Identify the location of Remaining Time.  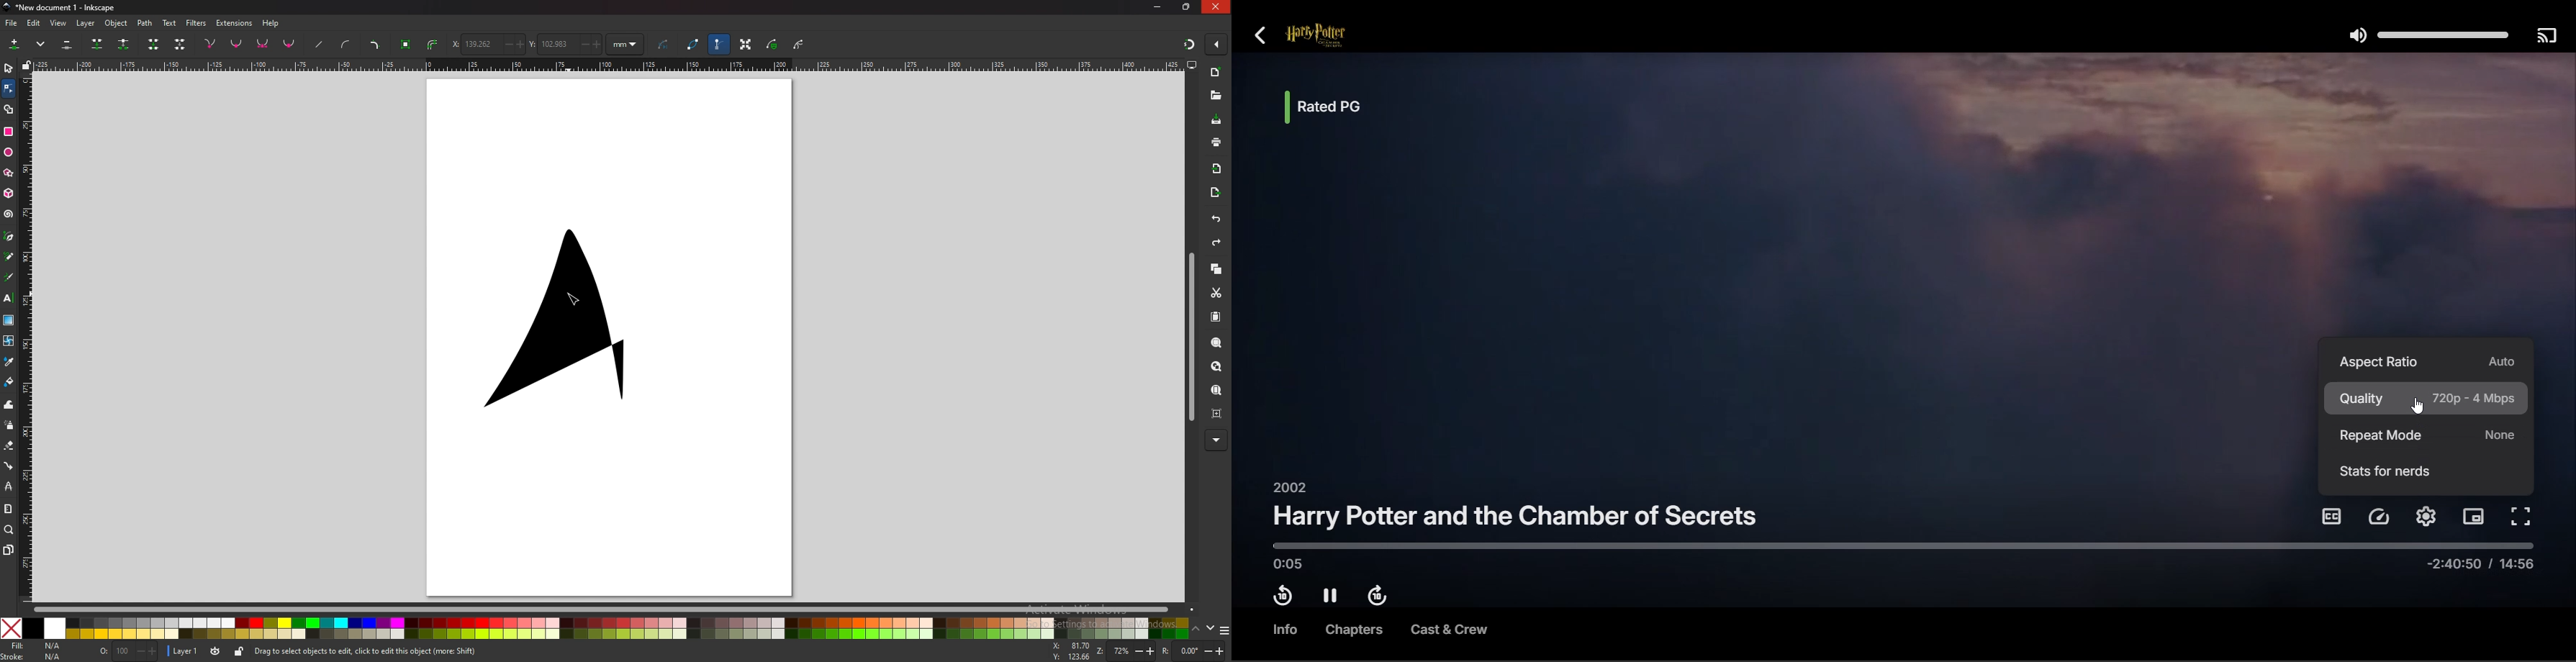
(2476, 567).